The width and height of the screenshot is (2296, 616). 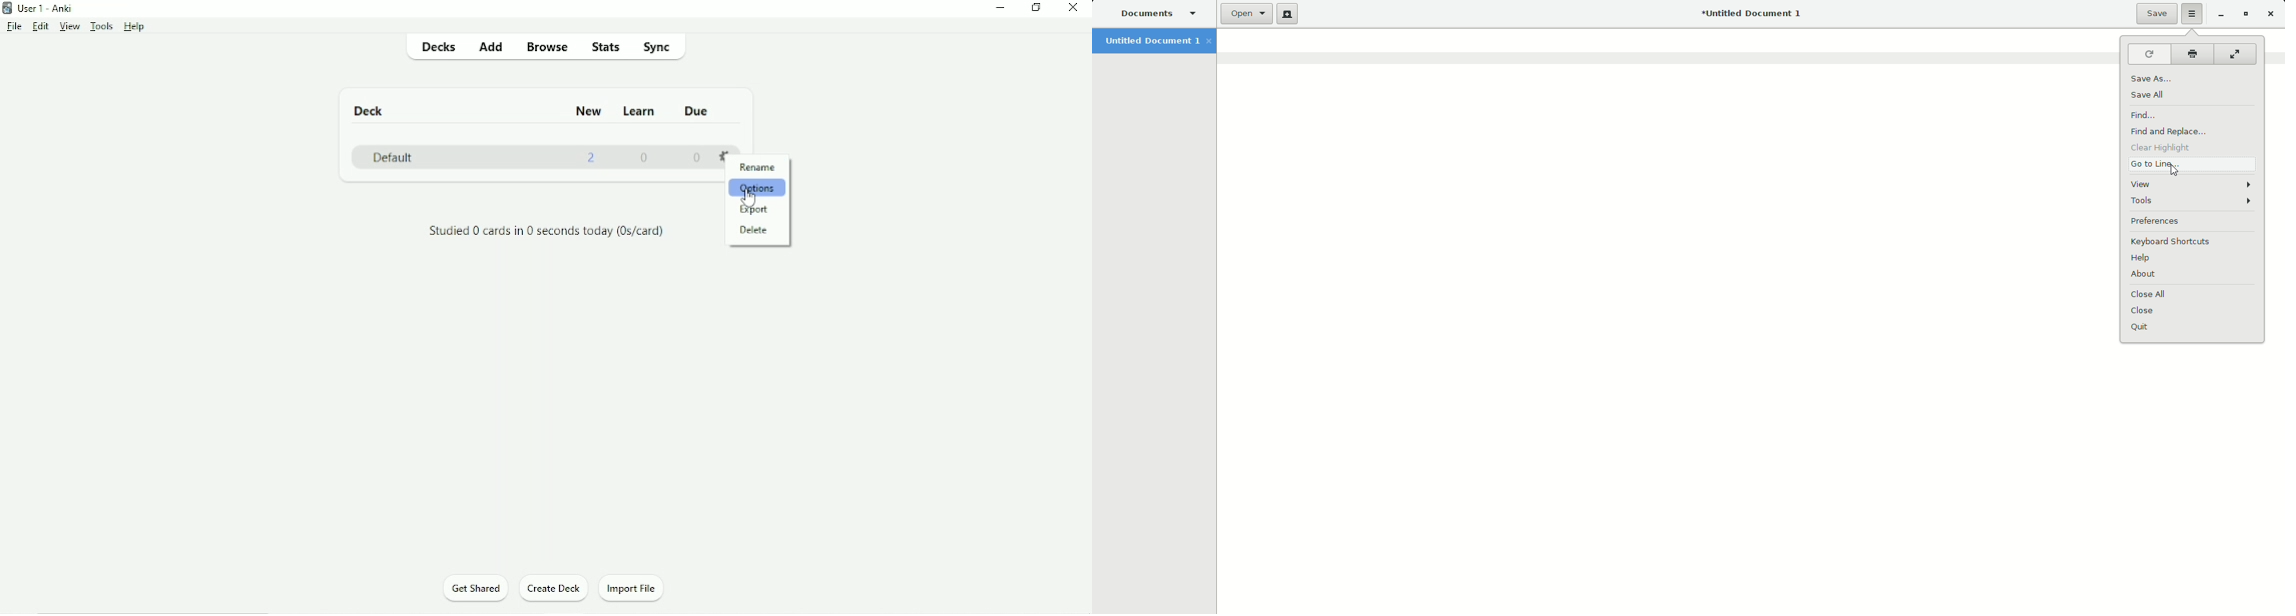 I want to click on Cursor, so click(x=750, y=197).